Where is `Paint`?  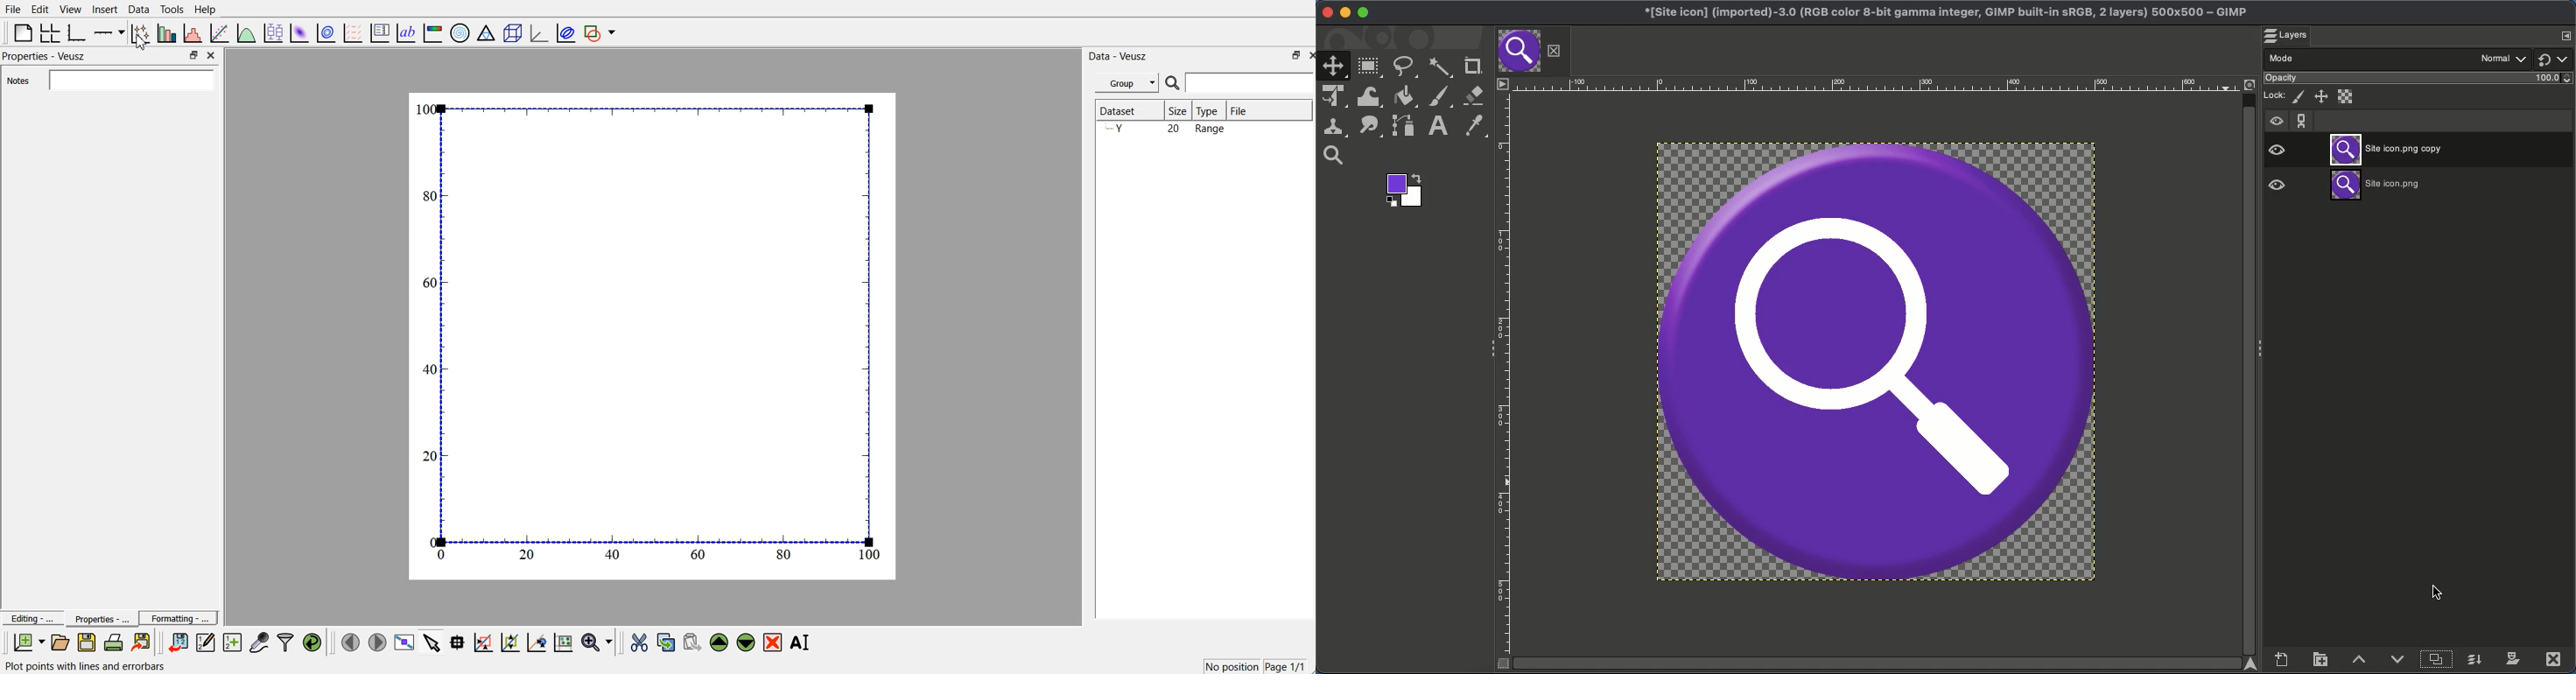
Paint is located at coordinates (1440, 97).